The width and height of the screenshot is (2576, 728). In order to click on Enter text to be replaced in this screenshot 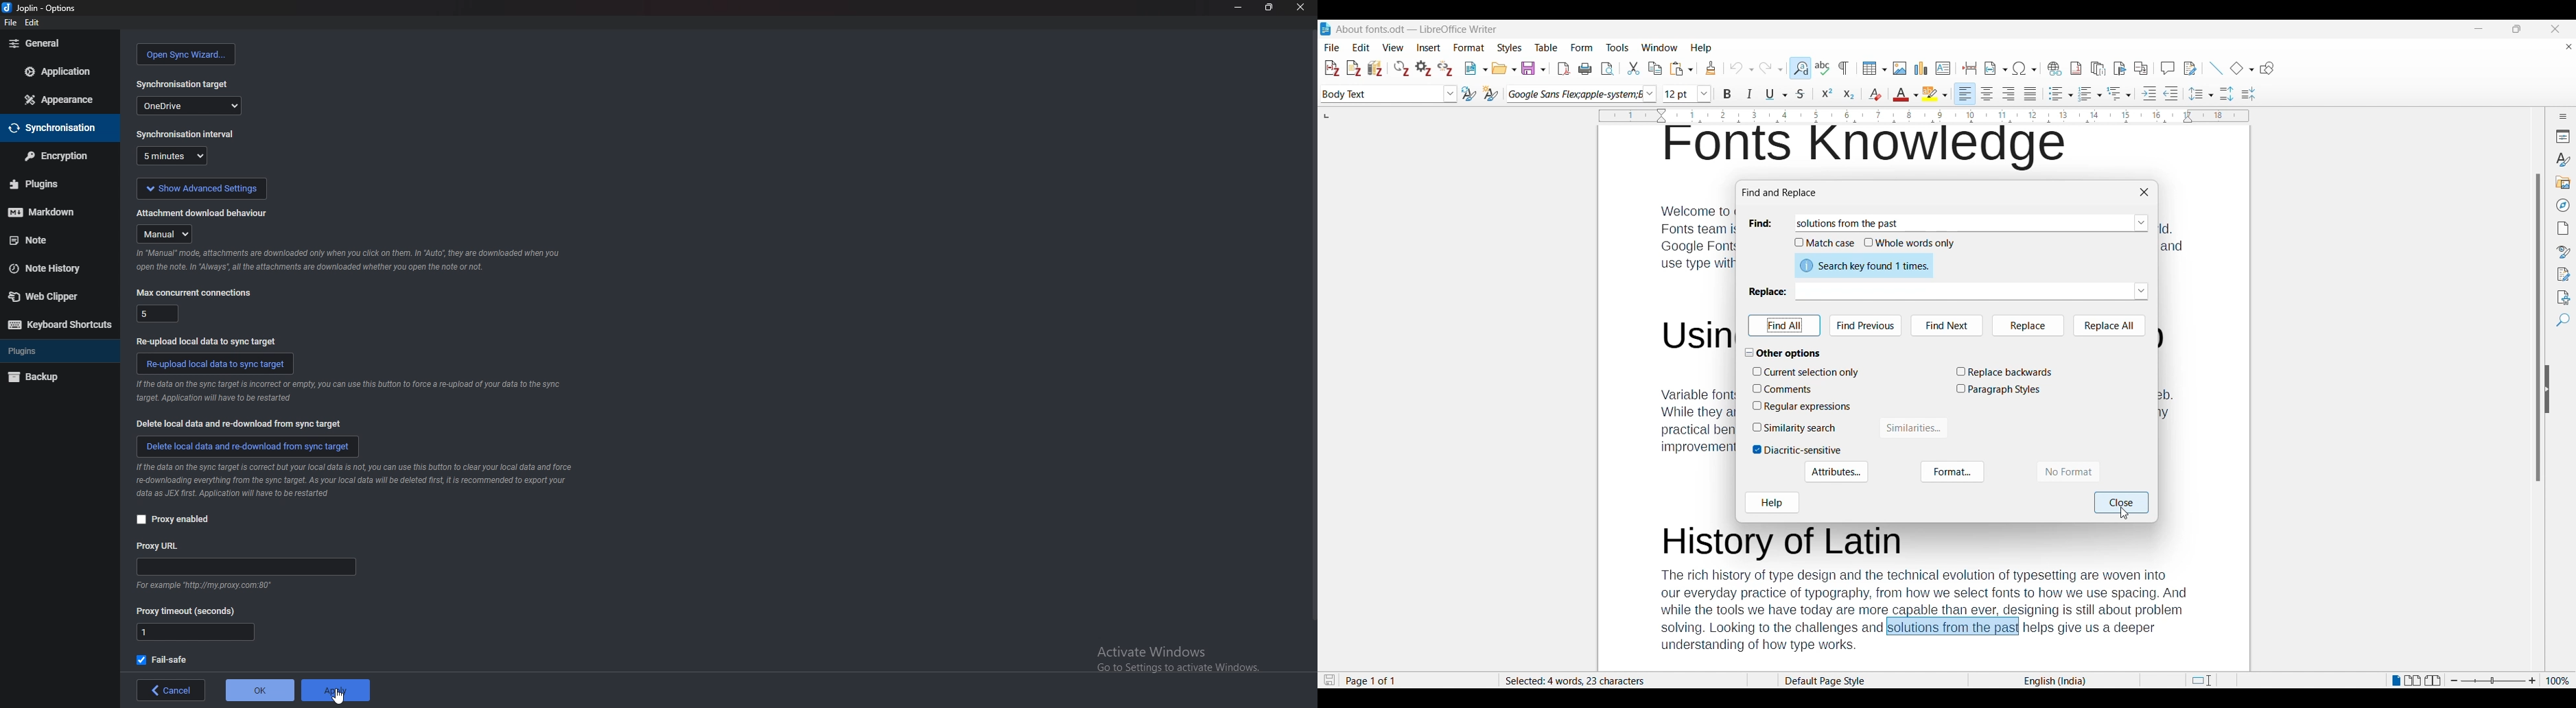, I will do `click(1963, 291)`.